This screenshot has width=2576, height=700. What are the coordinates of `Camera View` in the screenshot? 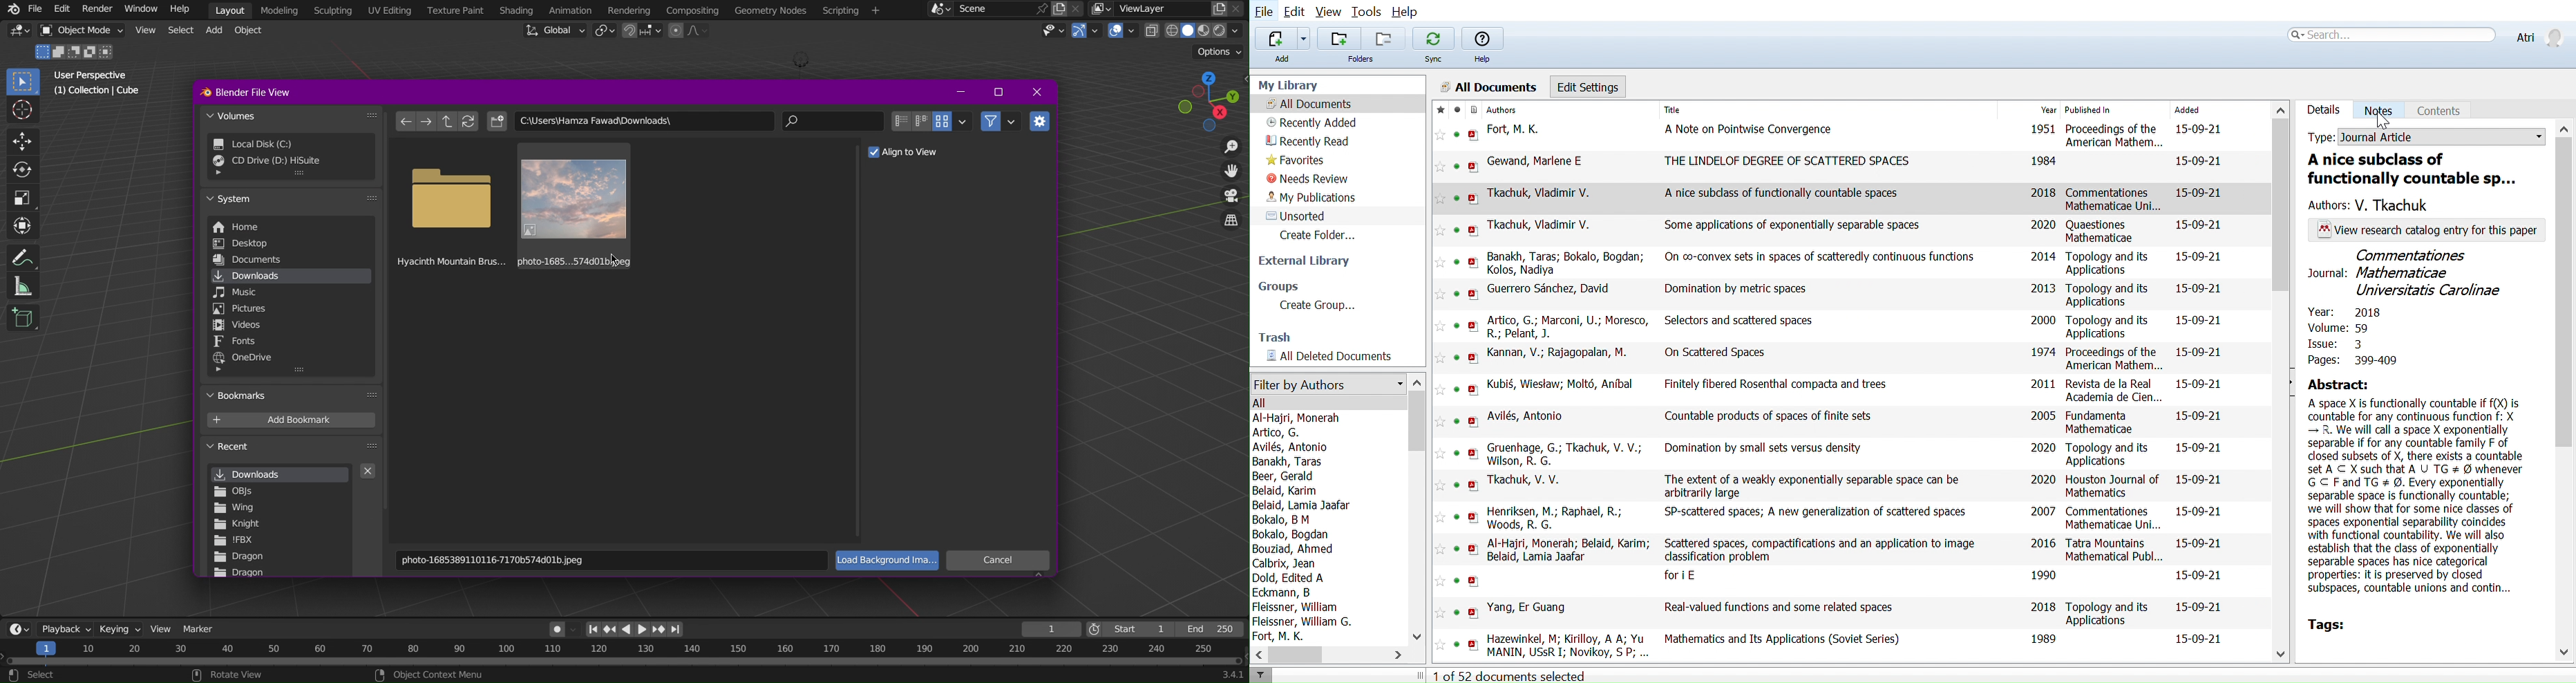 It's located at (1231, 197).